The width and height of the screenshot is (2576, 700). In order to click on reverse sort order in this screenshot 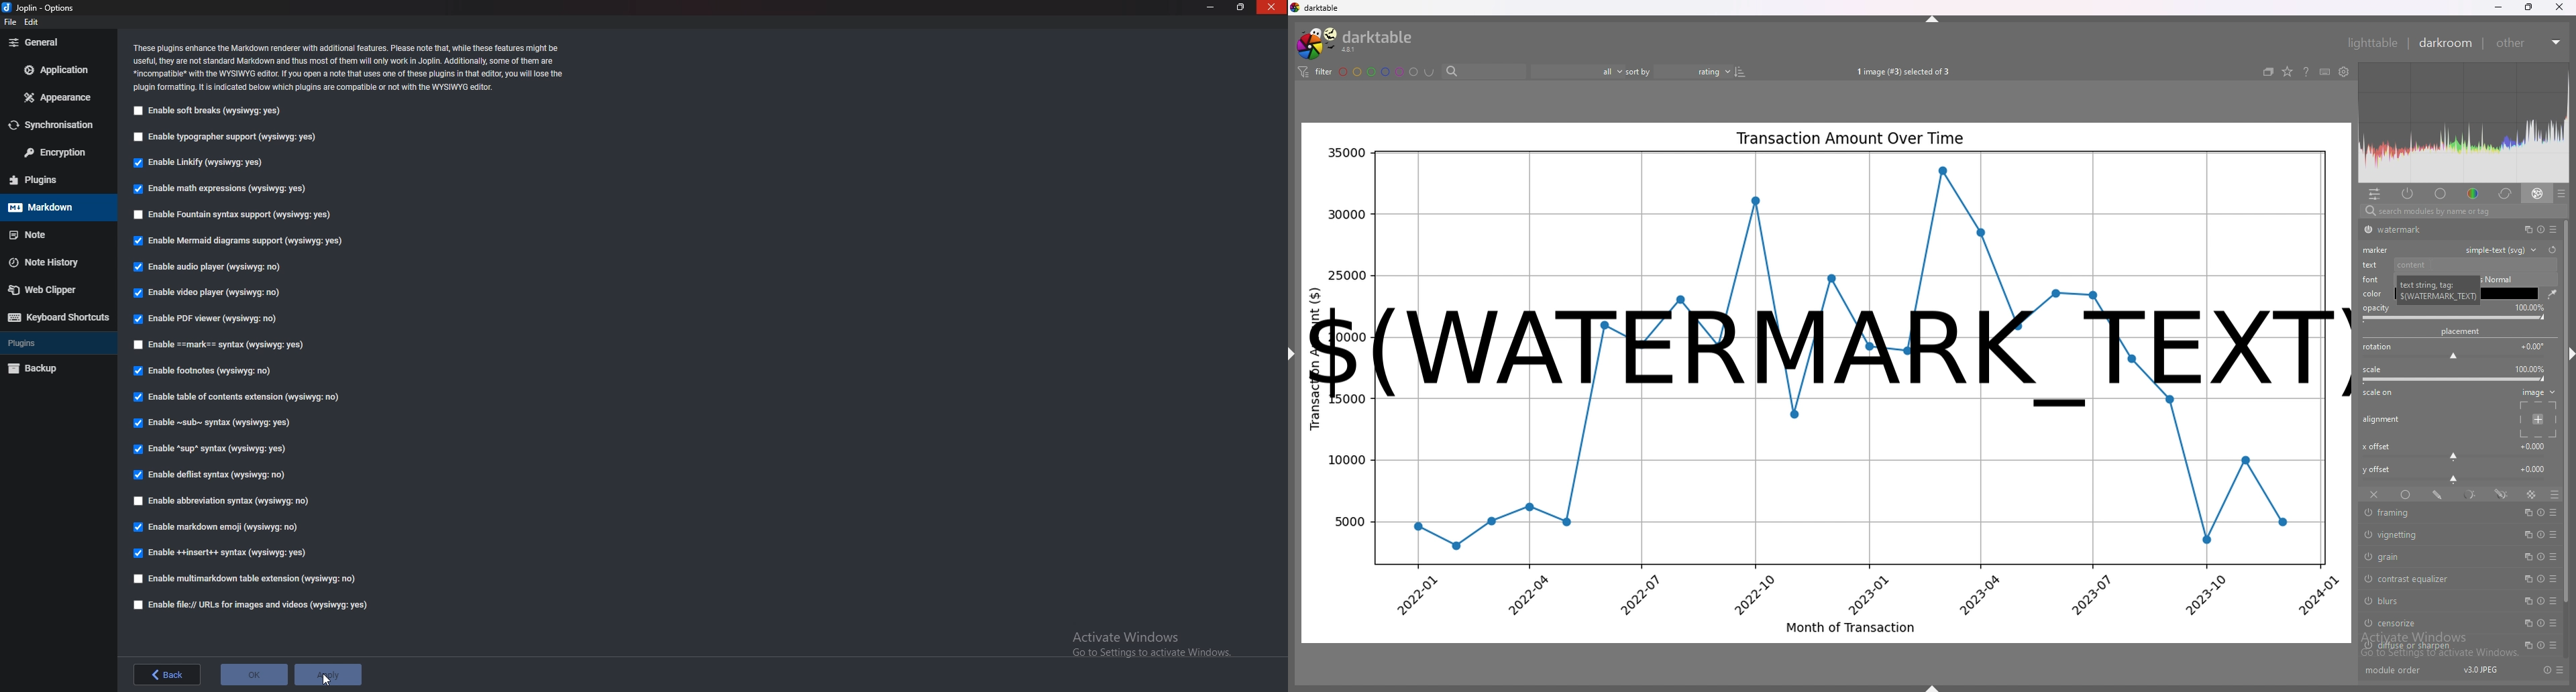, I will do `click(1739, 70)`.